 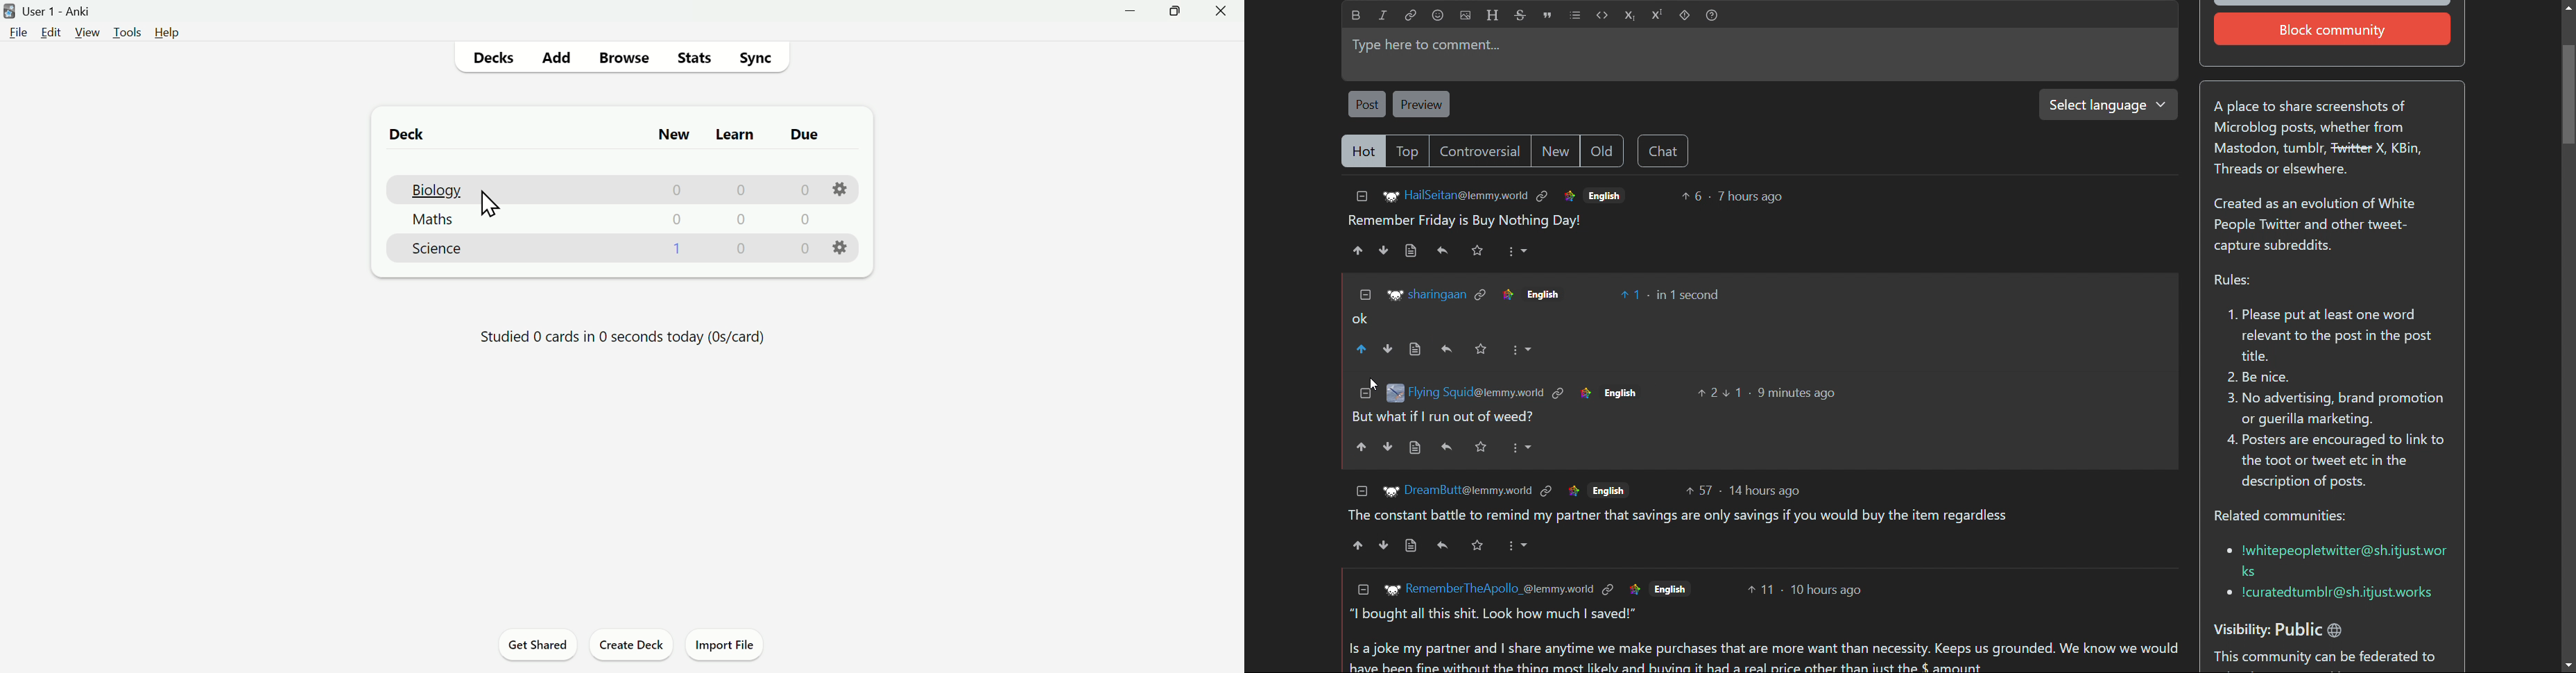 What do you see at coordinates (1766, 658) in the screenshot?
I see `comment` at bounding box center [1766, 658].